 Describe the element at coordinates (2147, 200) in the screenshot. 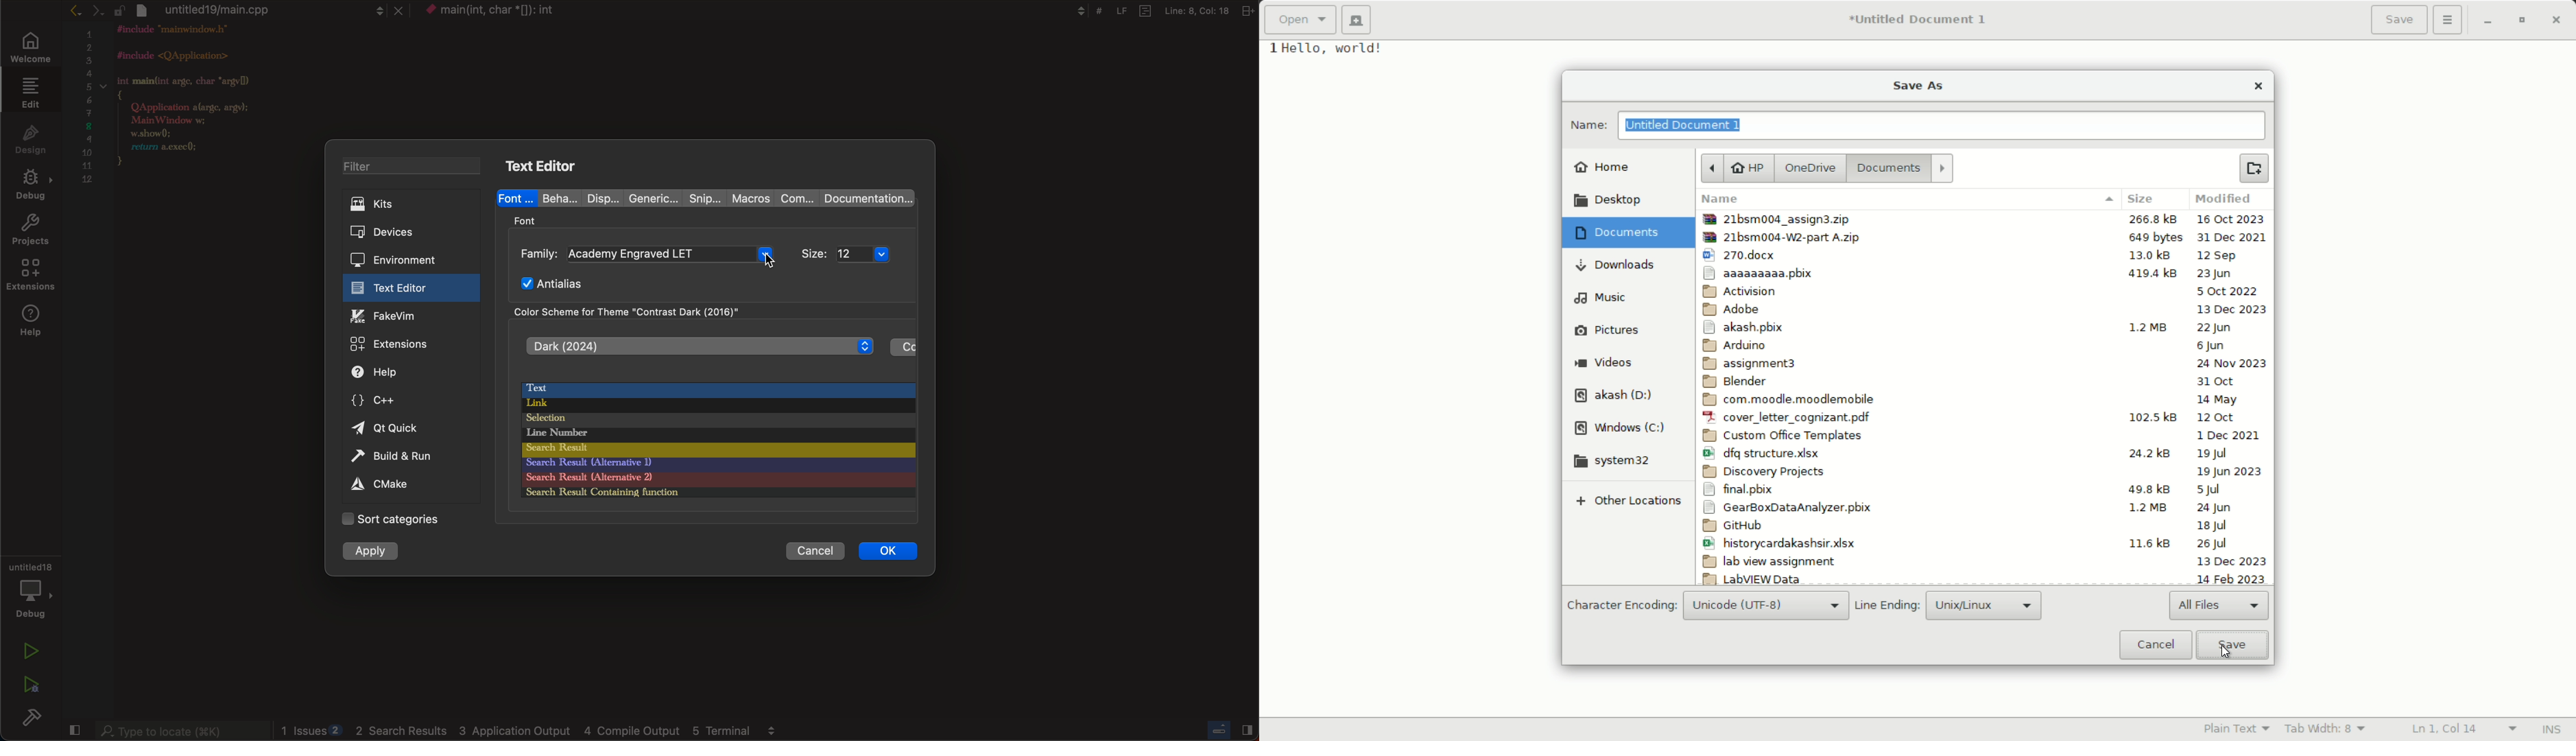

I see `size` at that location.